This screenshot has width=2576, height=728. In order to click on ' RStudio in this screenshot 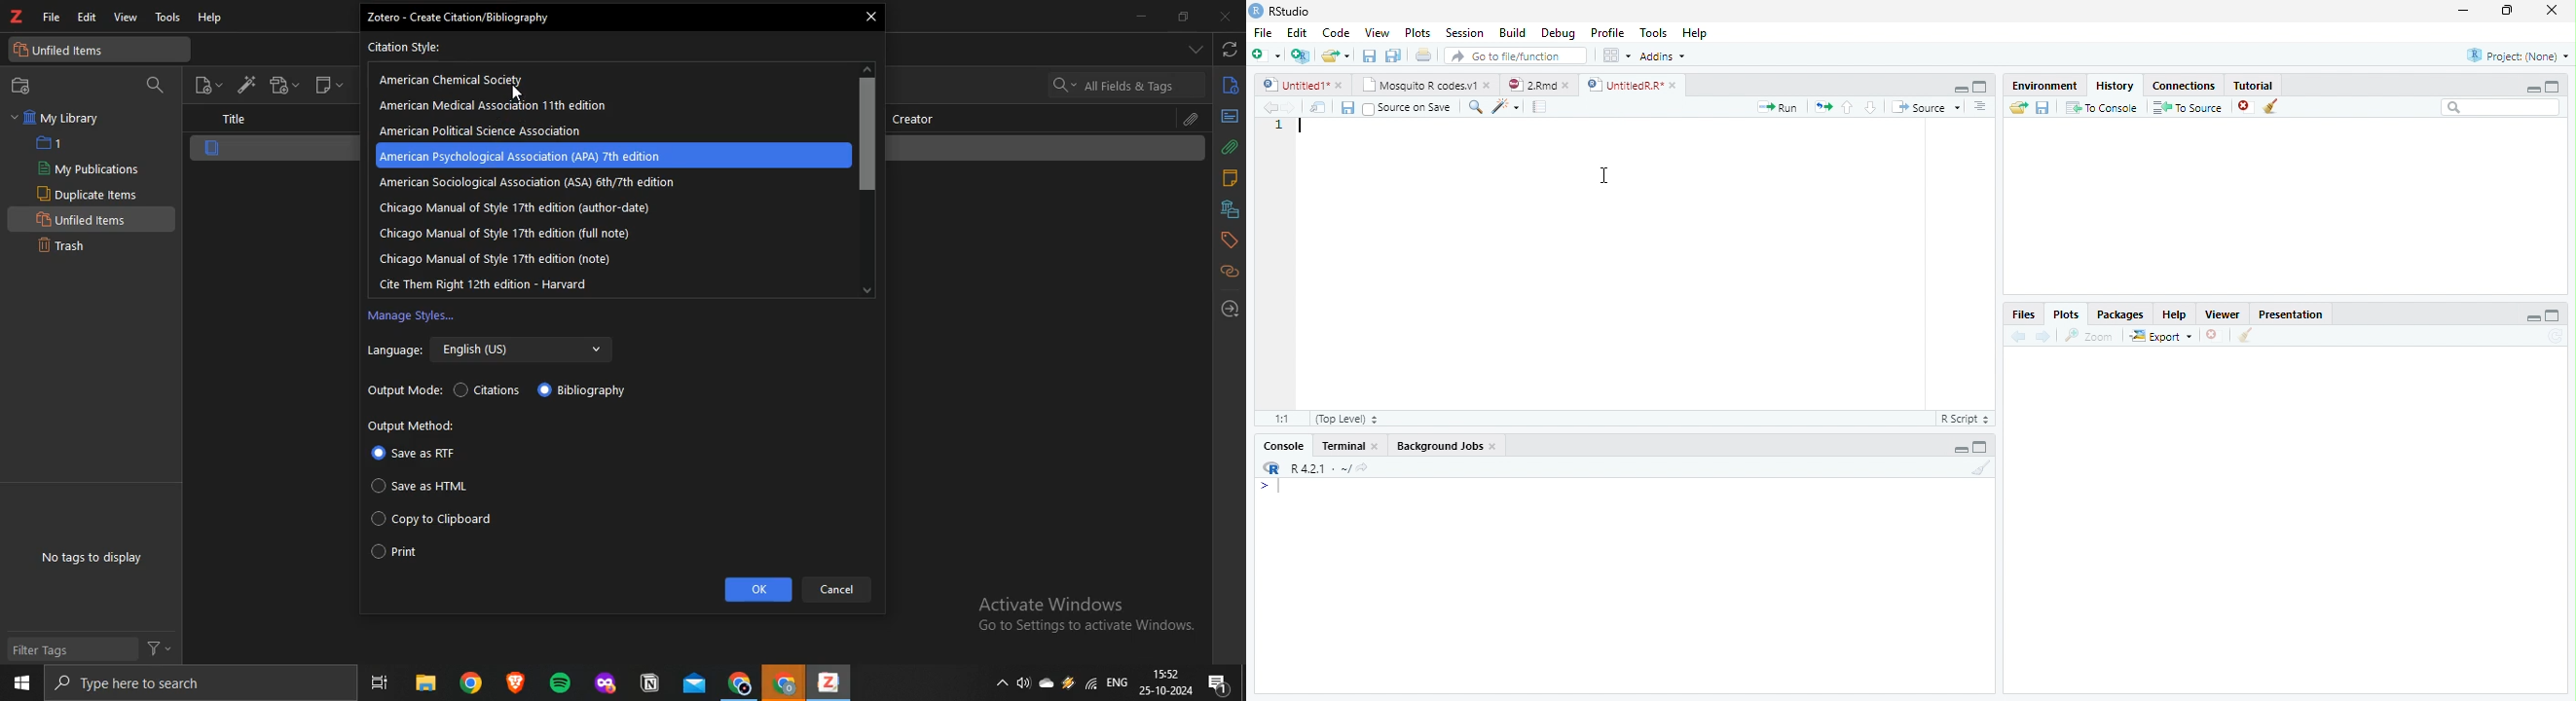, I will do `click(1279, 12)`.